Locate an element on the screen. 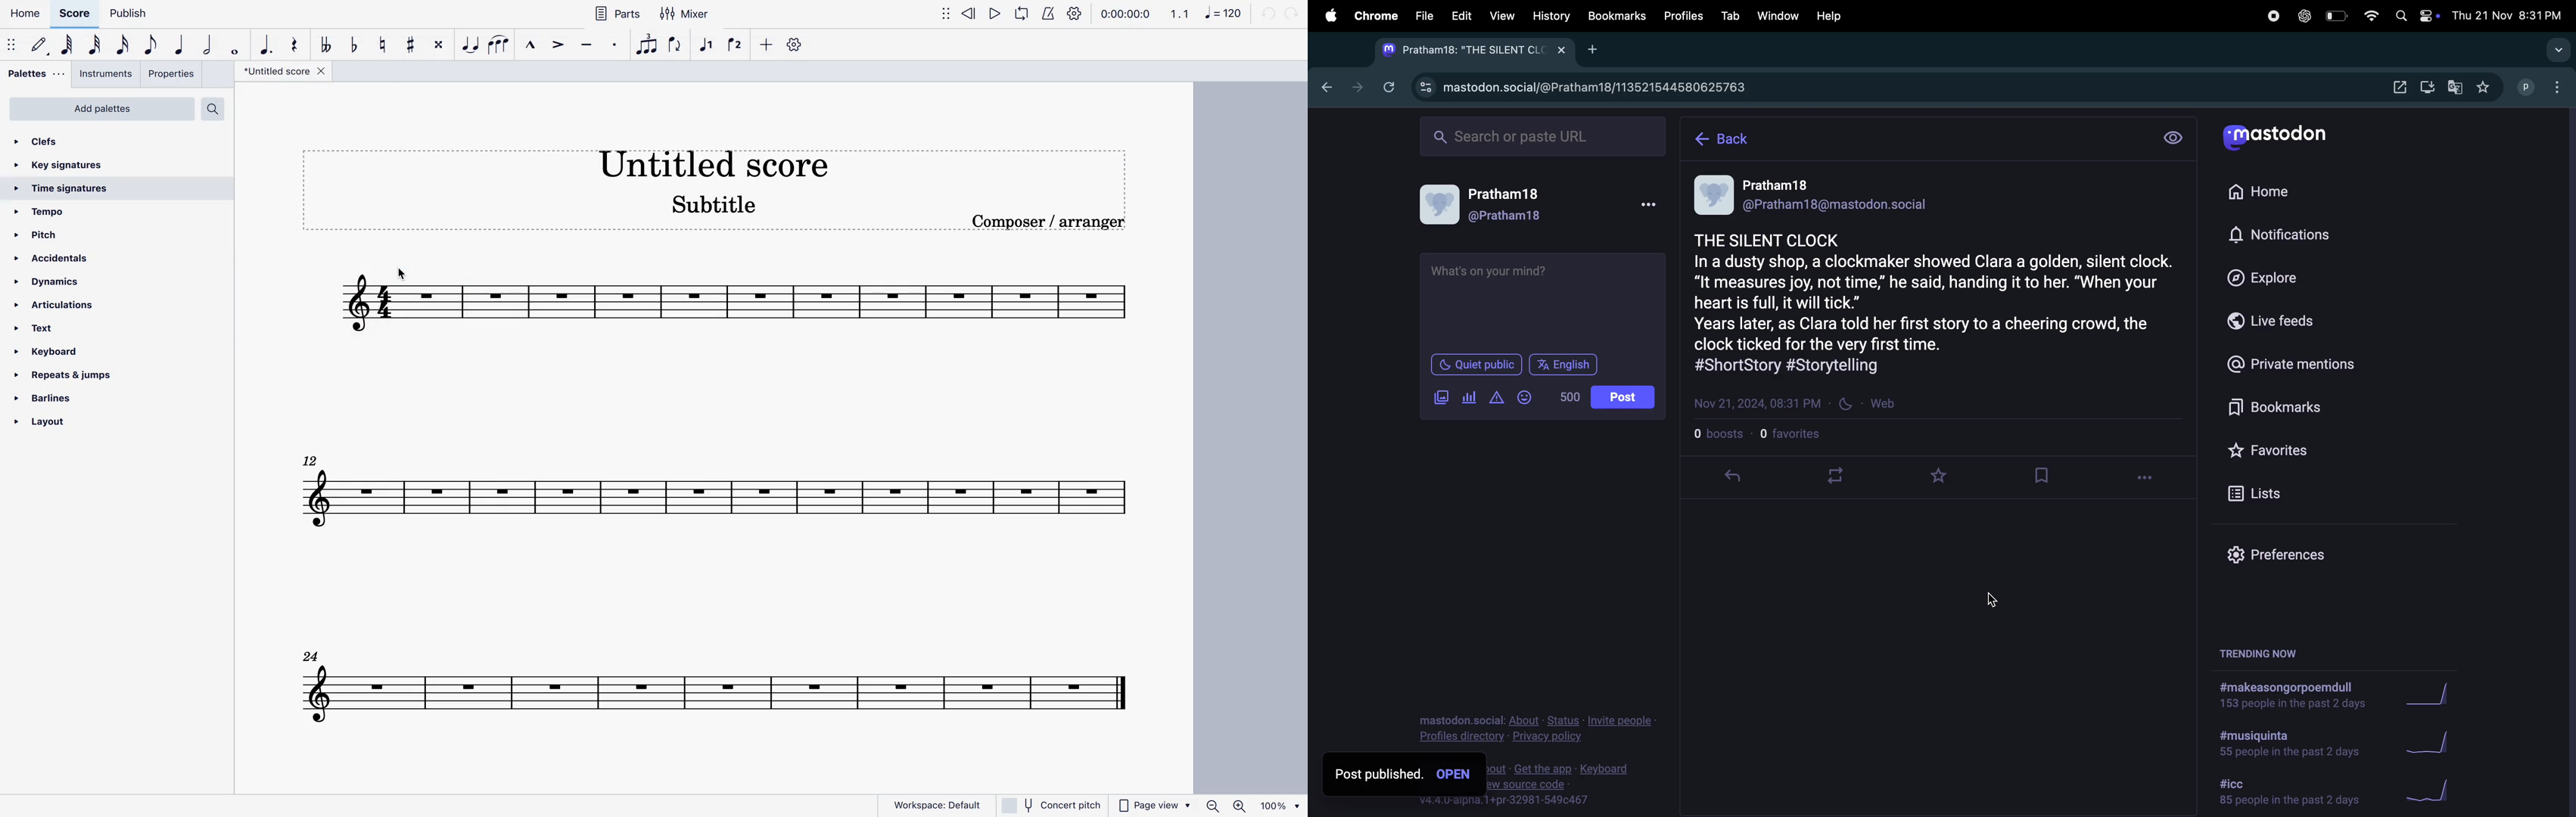 The height and width of the screenshot is (840, 2576). score is located at coordinates (714, 685).